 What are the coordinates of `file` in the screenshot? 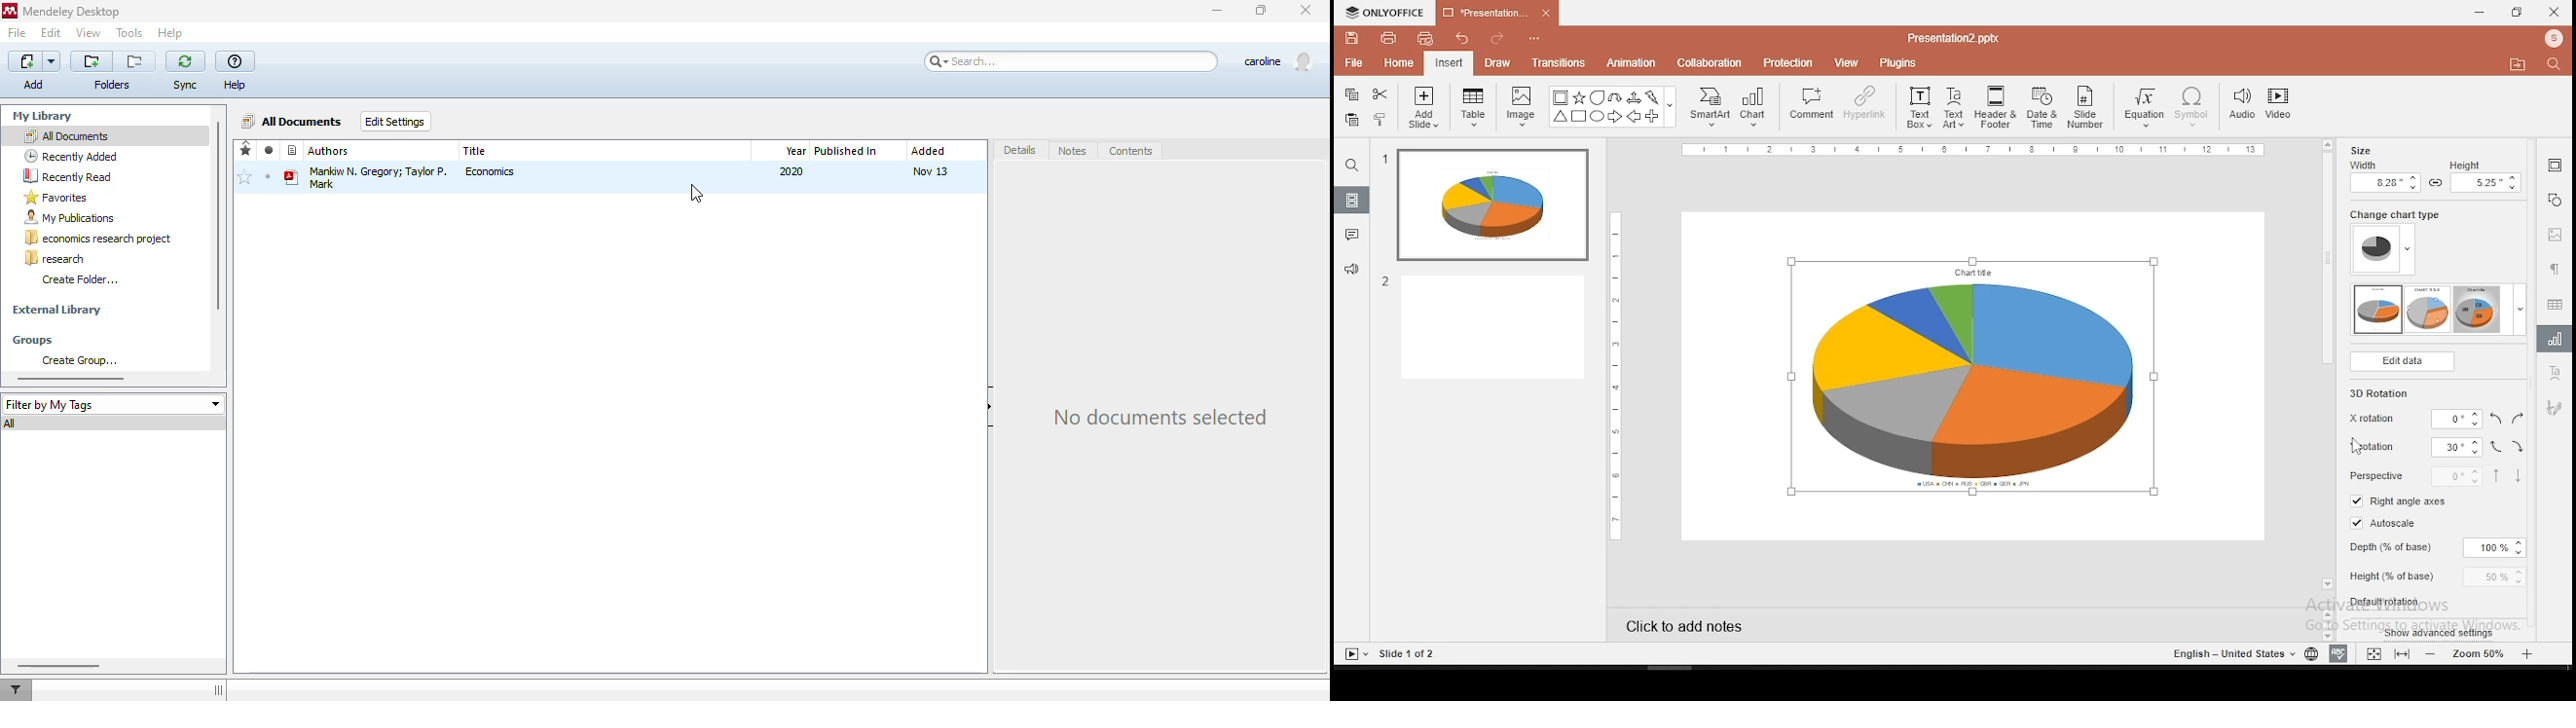 It's located at (1352, 61).